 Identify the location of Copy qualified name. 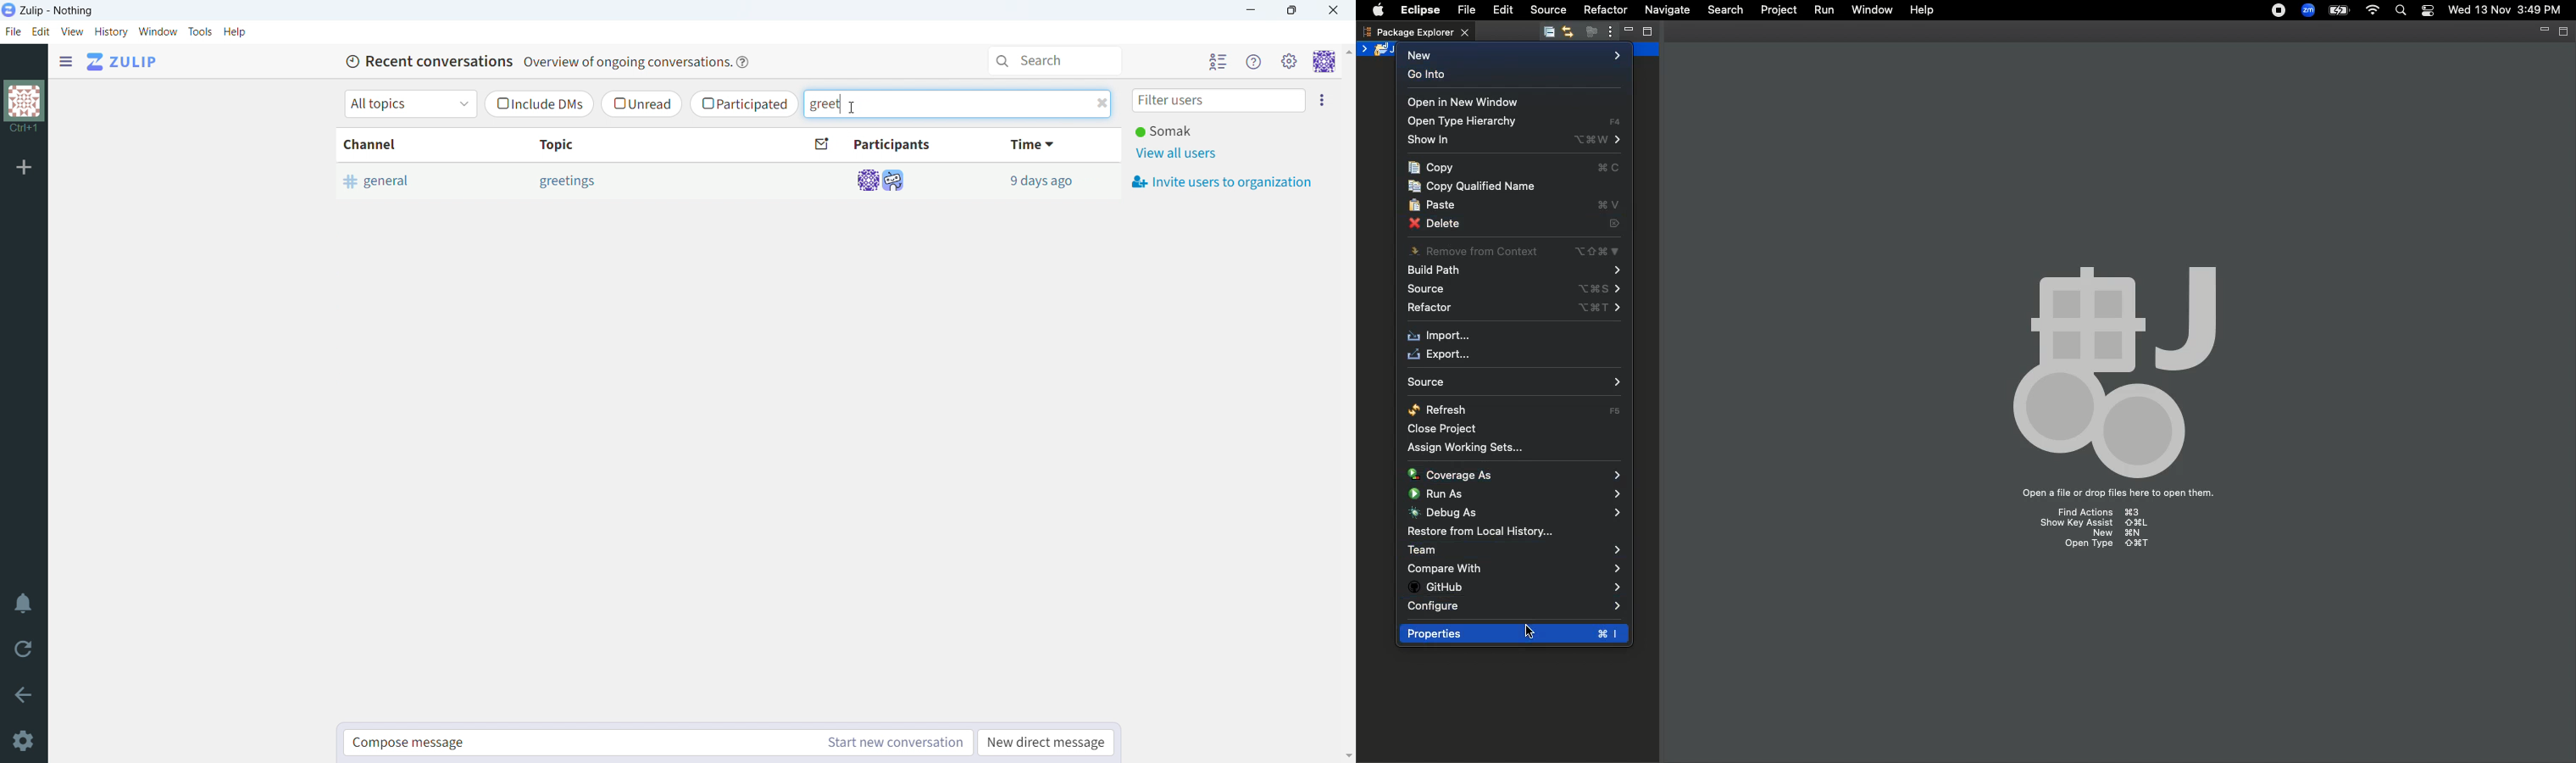
(1472, 187).